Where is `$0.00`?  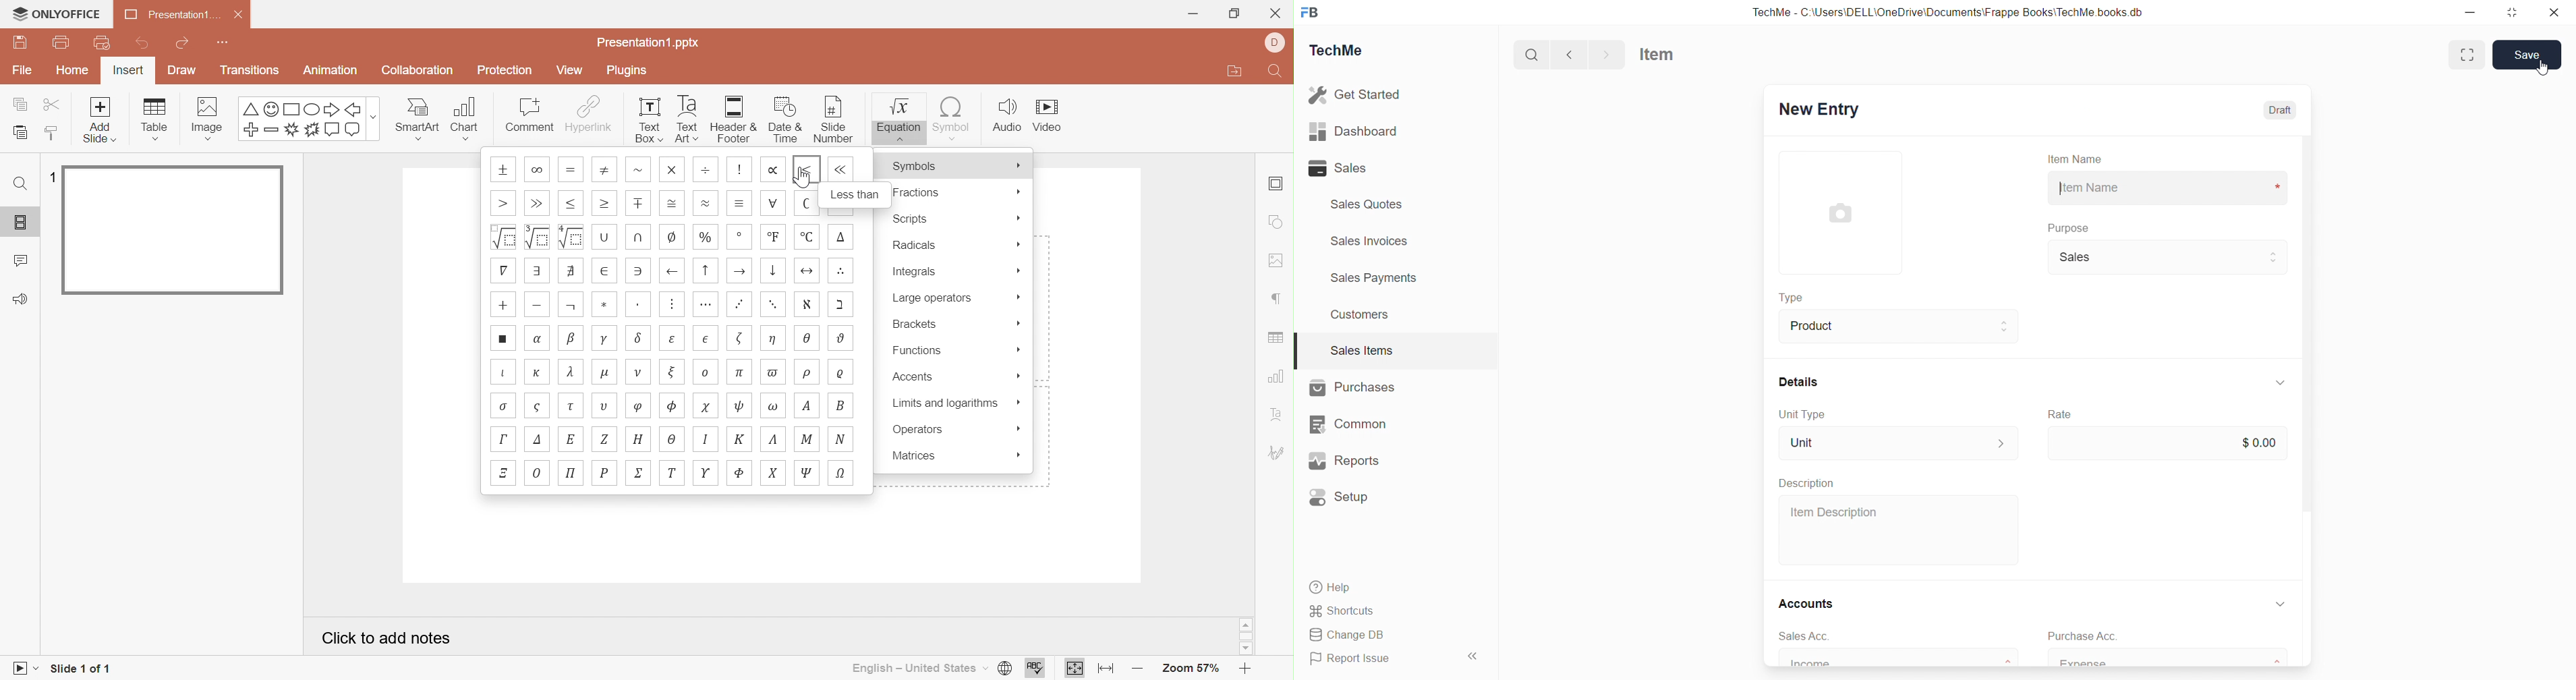 $0.00 is located at coordinates (2166, 444).